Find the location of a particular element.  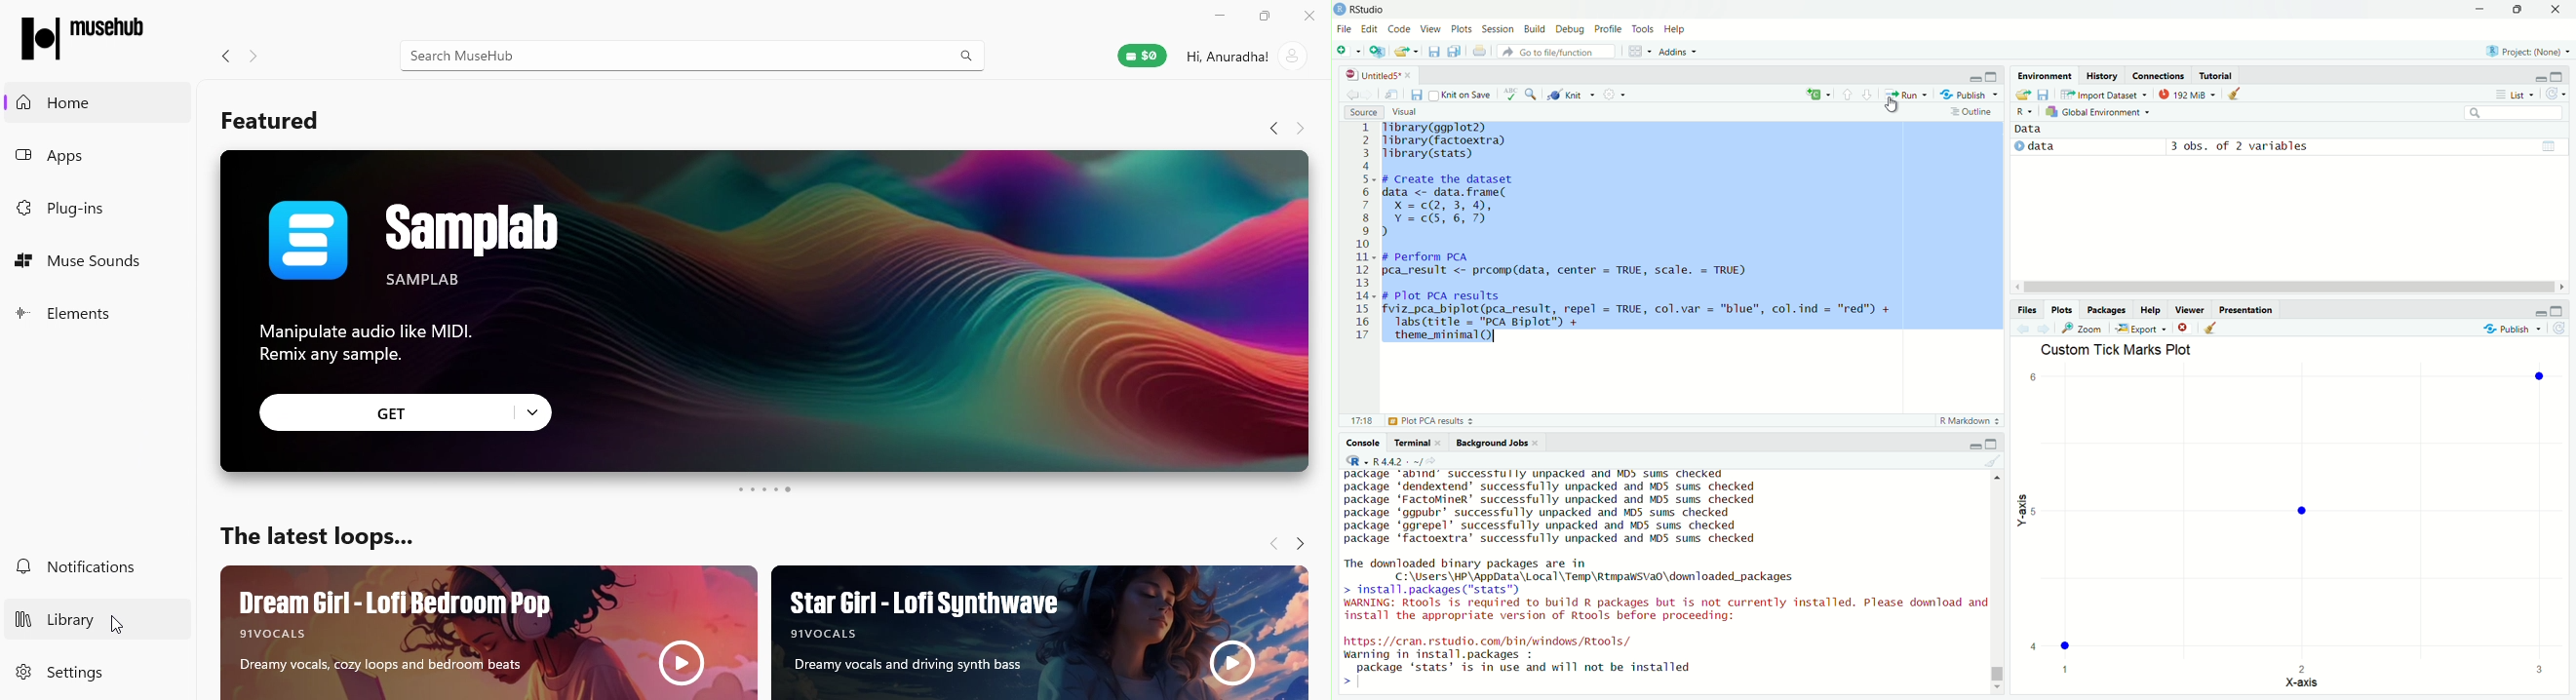

refresh is located at coordinates (2554, 94).